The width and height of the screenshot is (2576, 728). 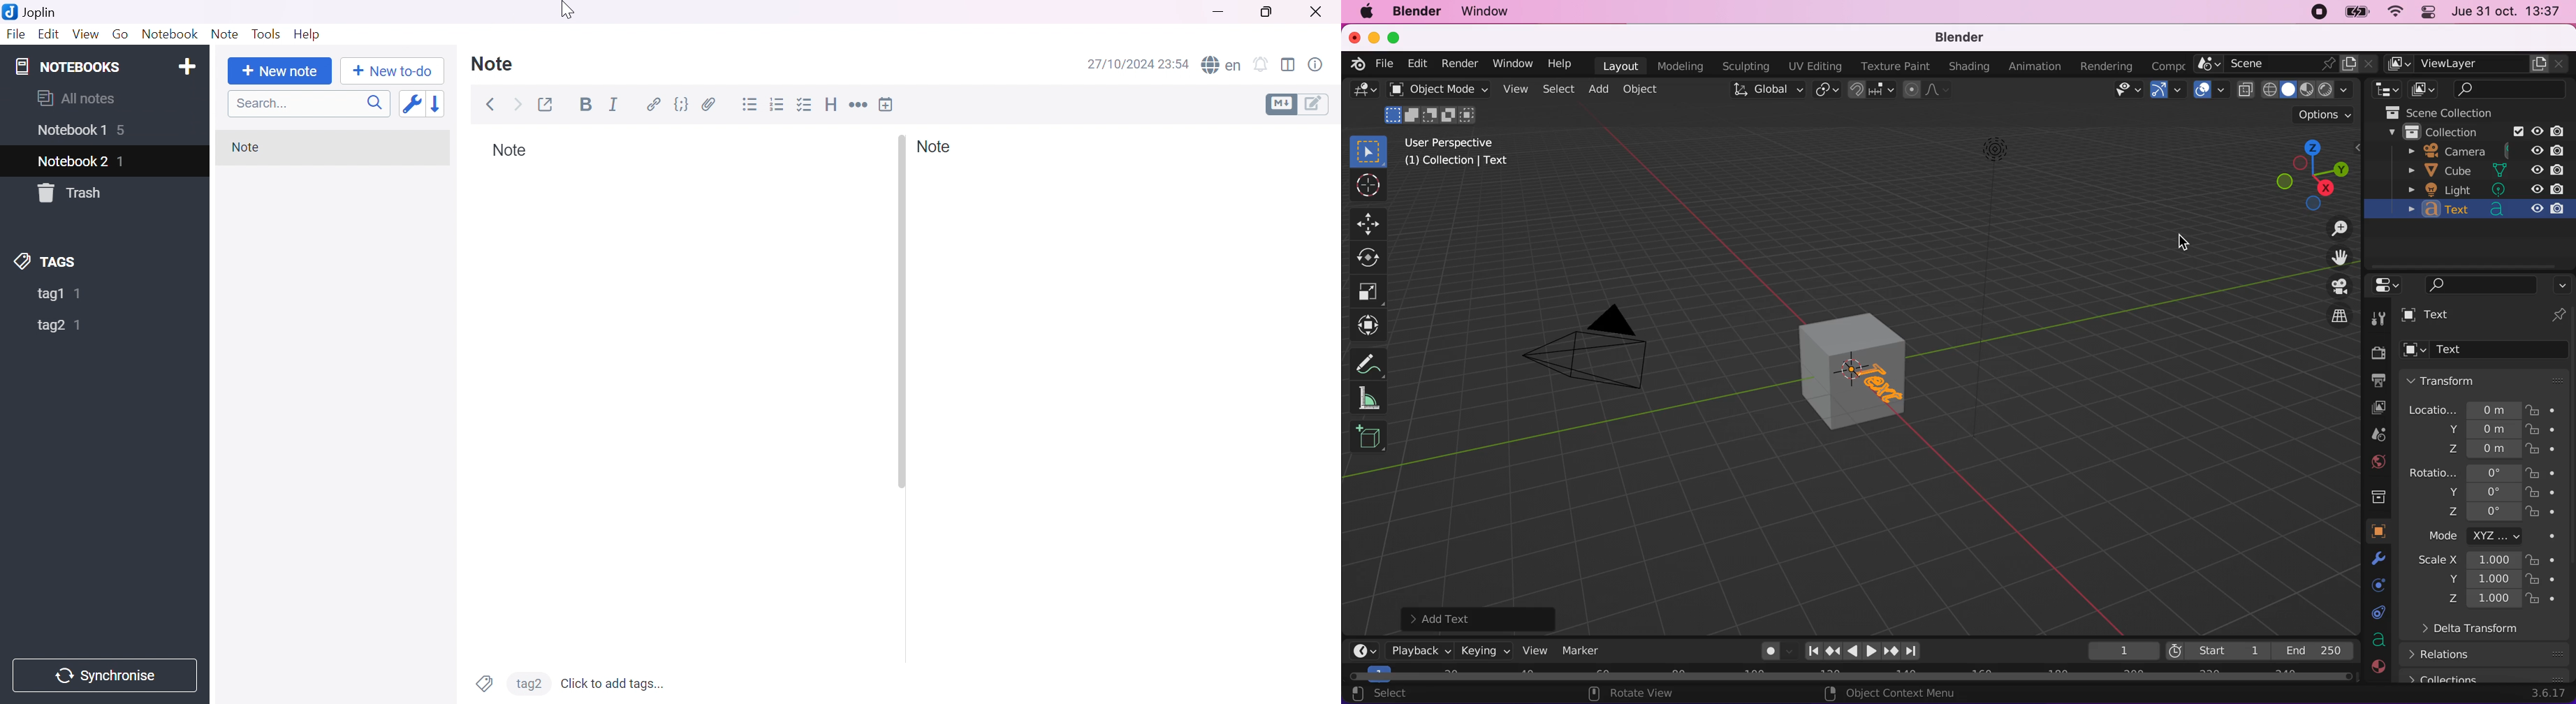 I want to click on select, so click(x=1557, y=90).